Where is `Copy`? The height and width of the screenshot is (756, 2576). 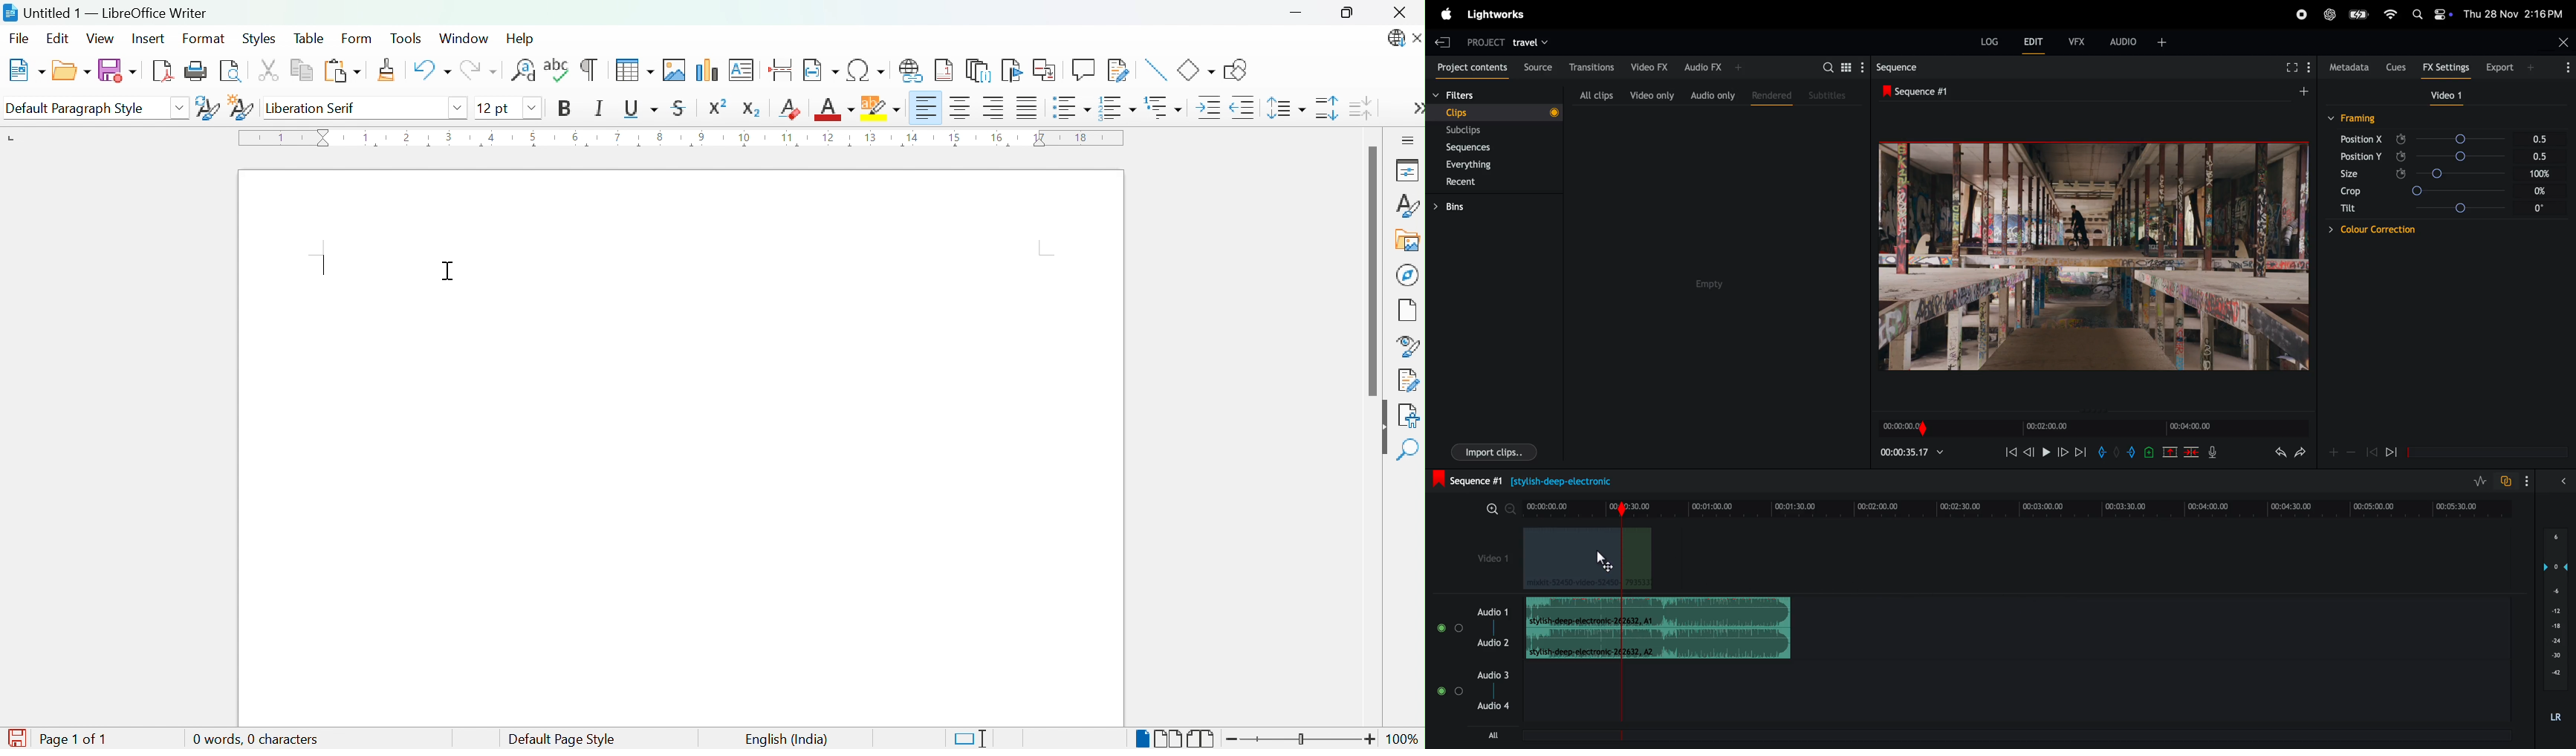
Copy is located at coordinates (300, 71).